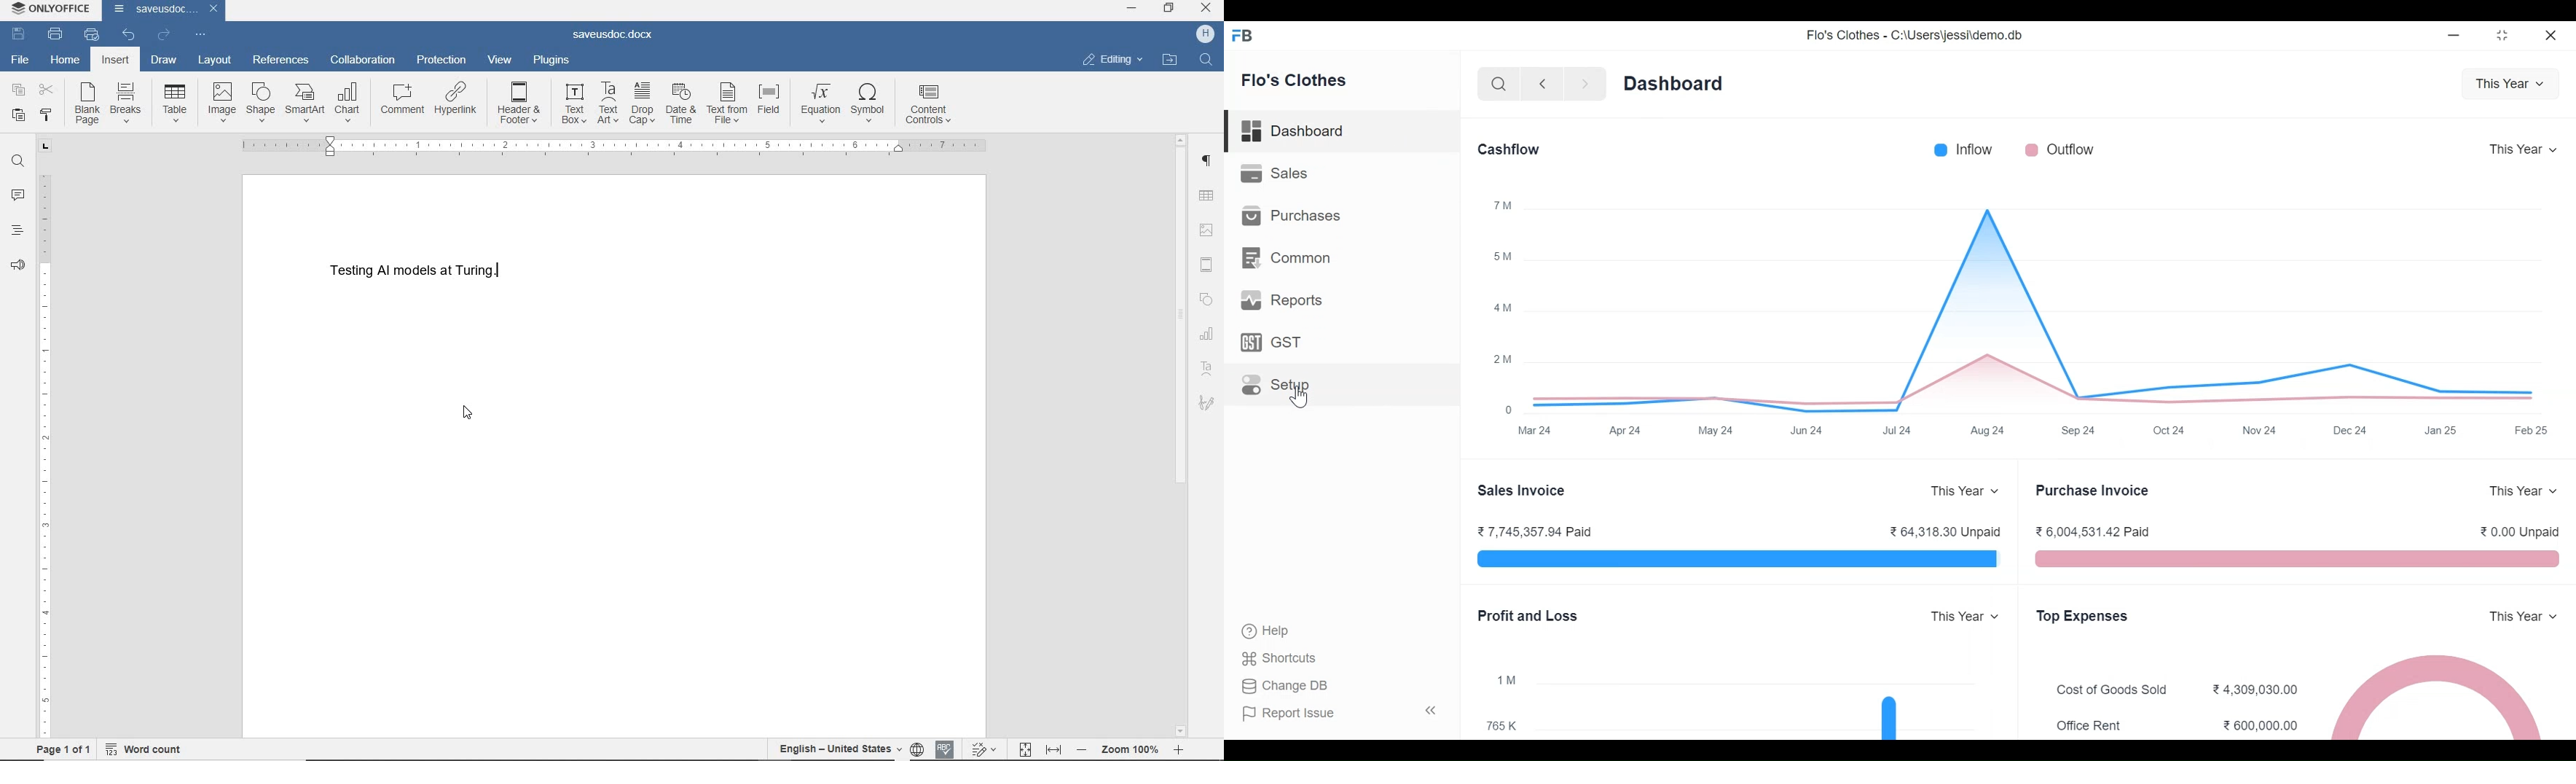 Image resolution: width=2576 pixels, height=784 pixels. I want to click on copy, so click(18, 93).